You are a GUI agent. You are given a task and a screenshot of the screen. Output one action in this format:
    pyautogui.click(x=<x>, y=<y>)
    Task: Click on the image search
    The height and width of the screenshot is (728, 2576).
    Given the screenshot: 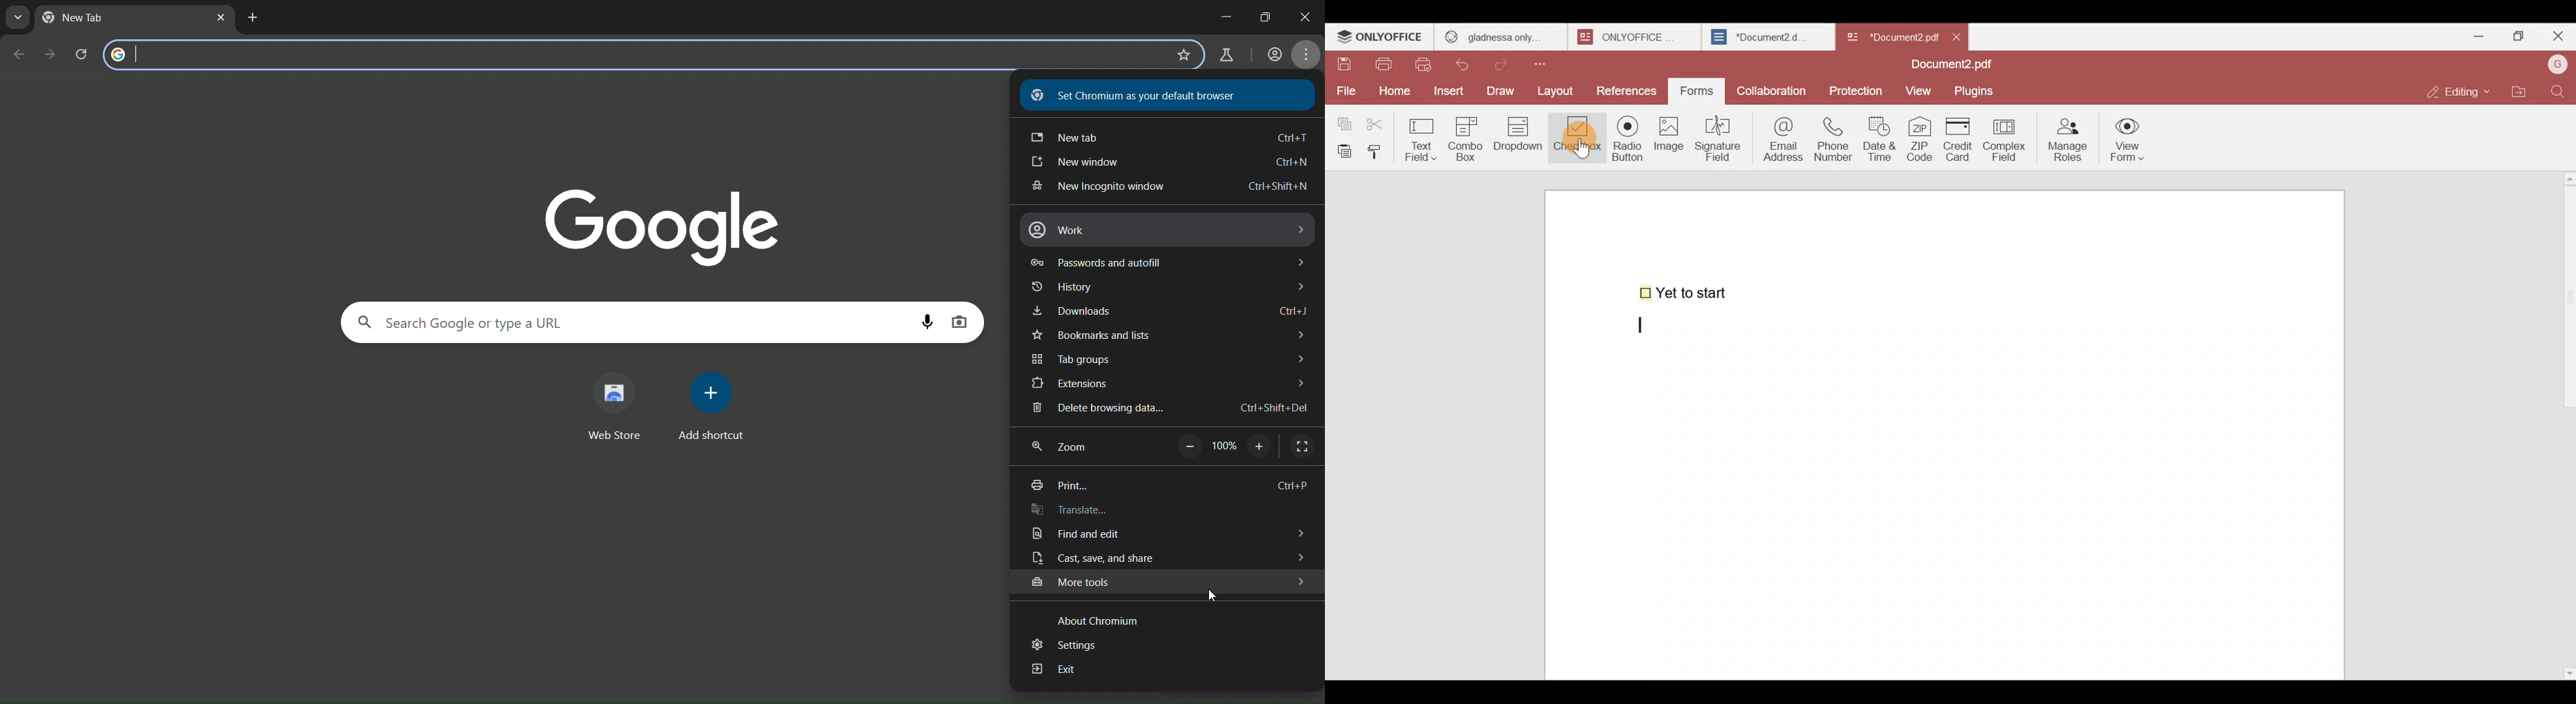 What is the action you would take?
    pyautogui.click(x=960, y=322)
    